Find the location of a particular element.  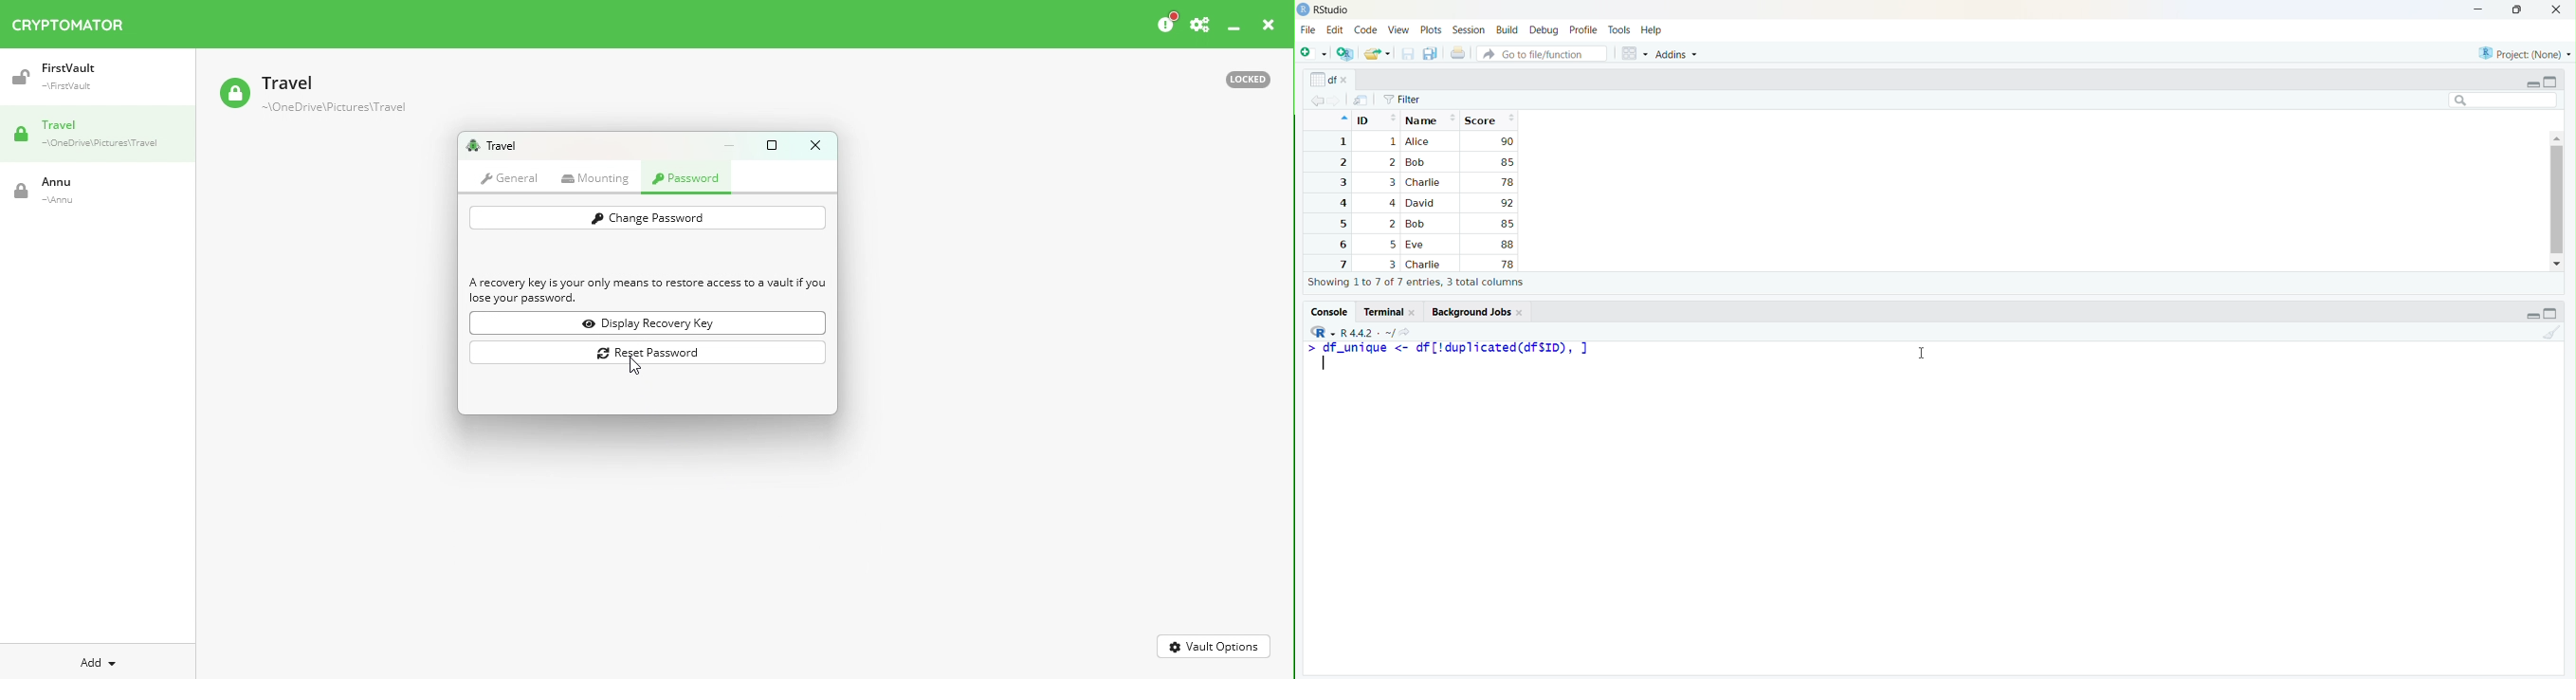

start typing is located at coordinates (1309, 348).